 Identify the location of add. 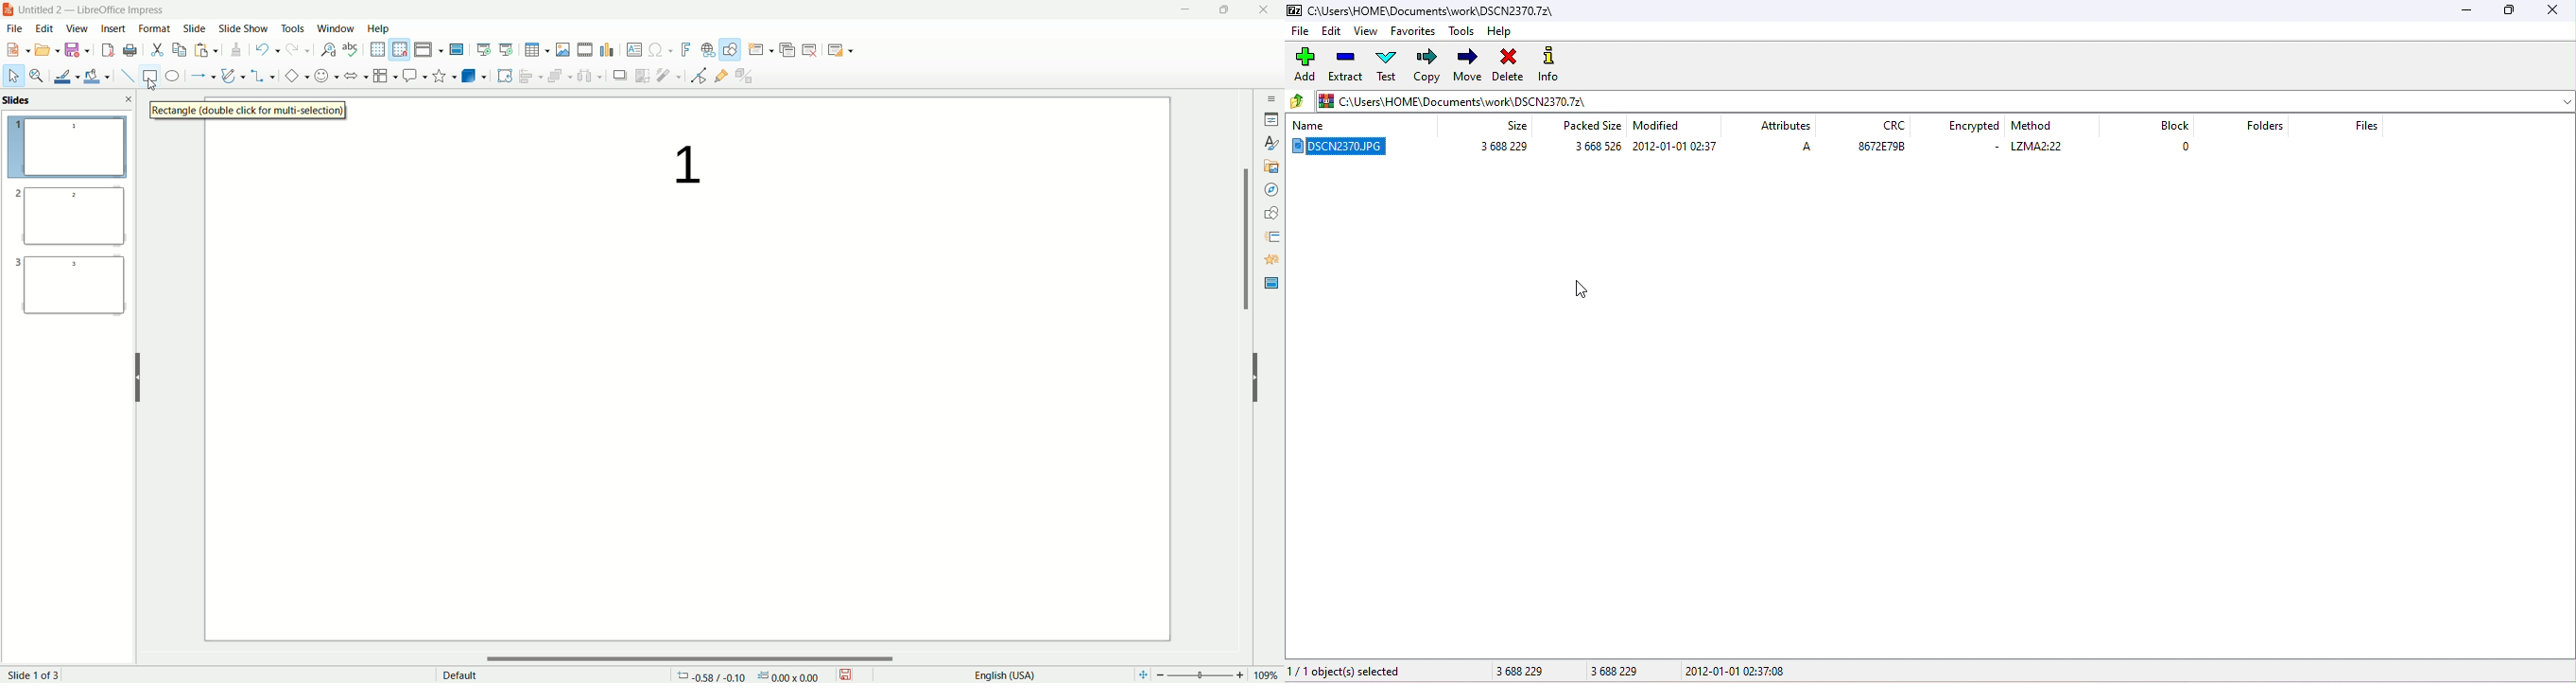
(1305, 65).